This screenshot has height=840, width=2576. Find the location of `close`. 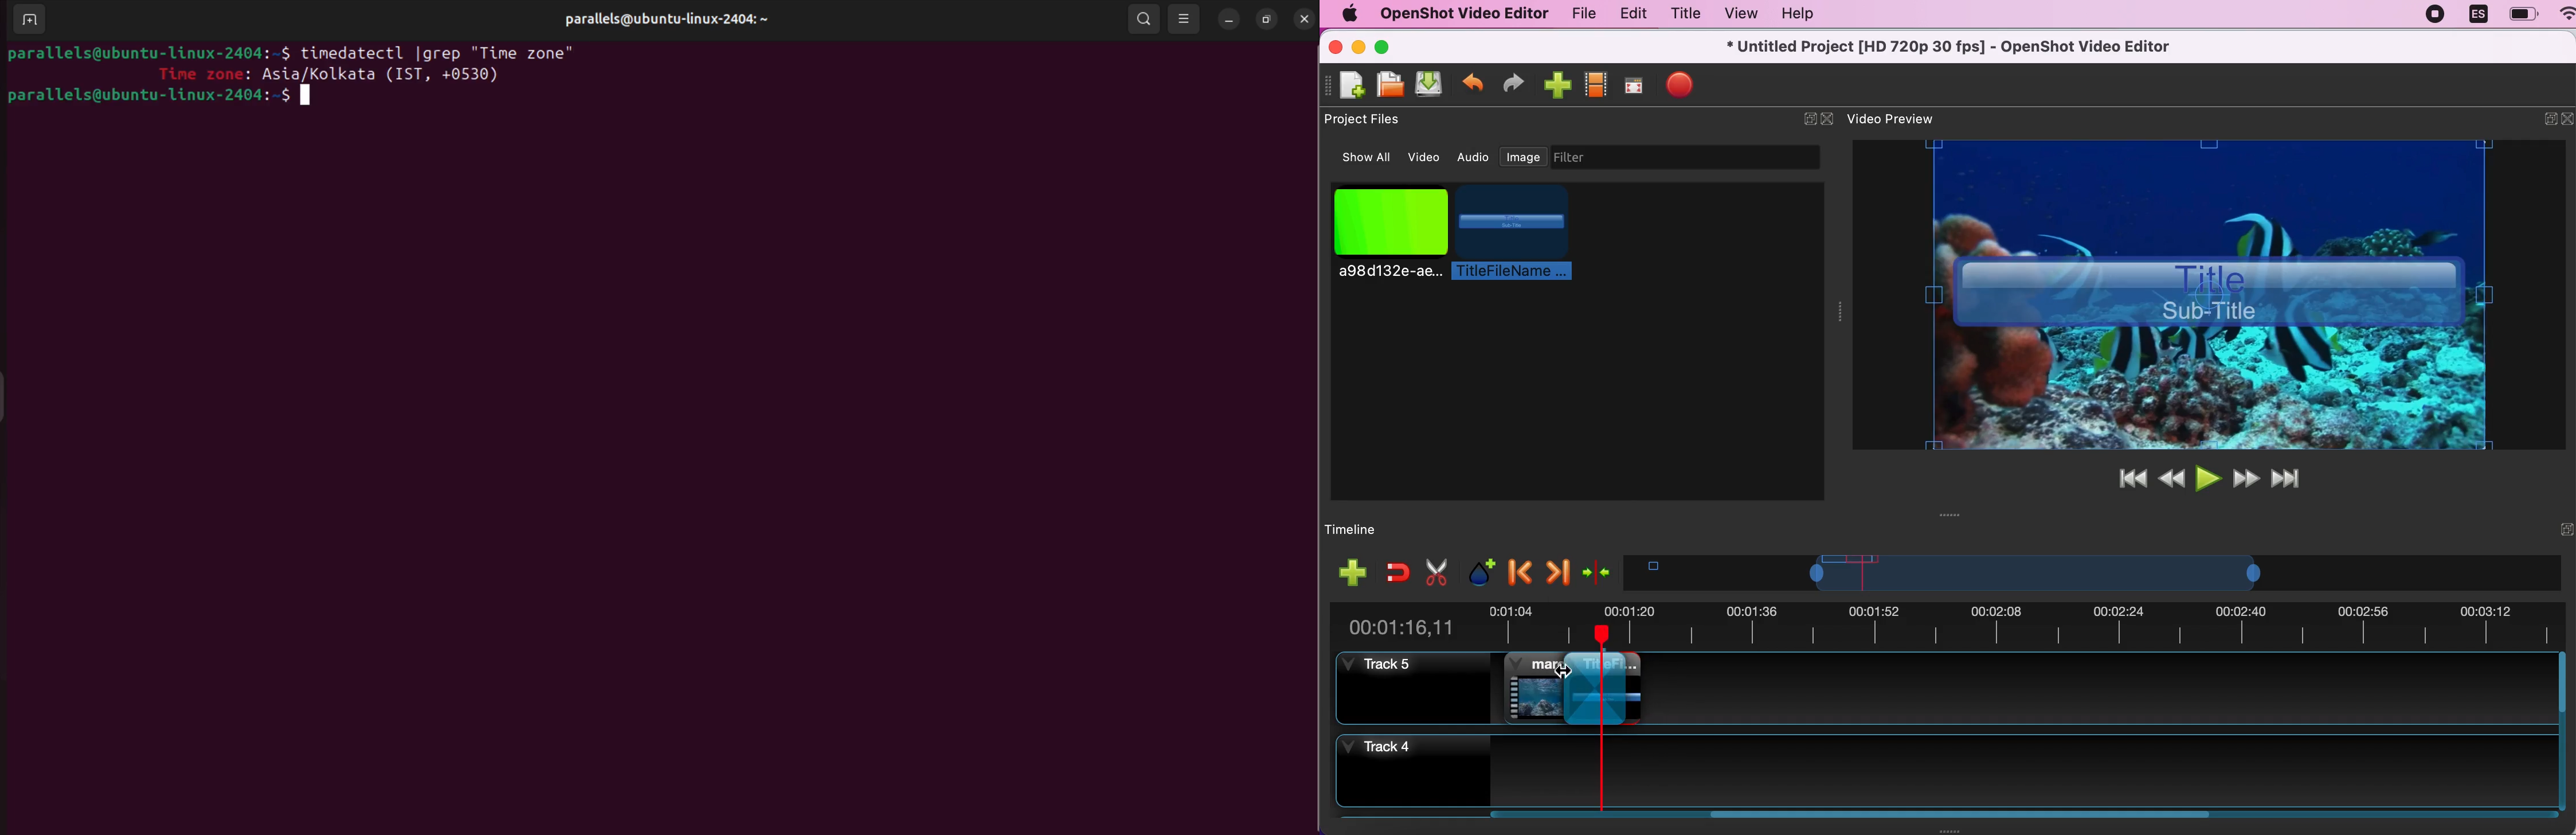

close is located at coordinates (1827, 119).